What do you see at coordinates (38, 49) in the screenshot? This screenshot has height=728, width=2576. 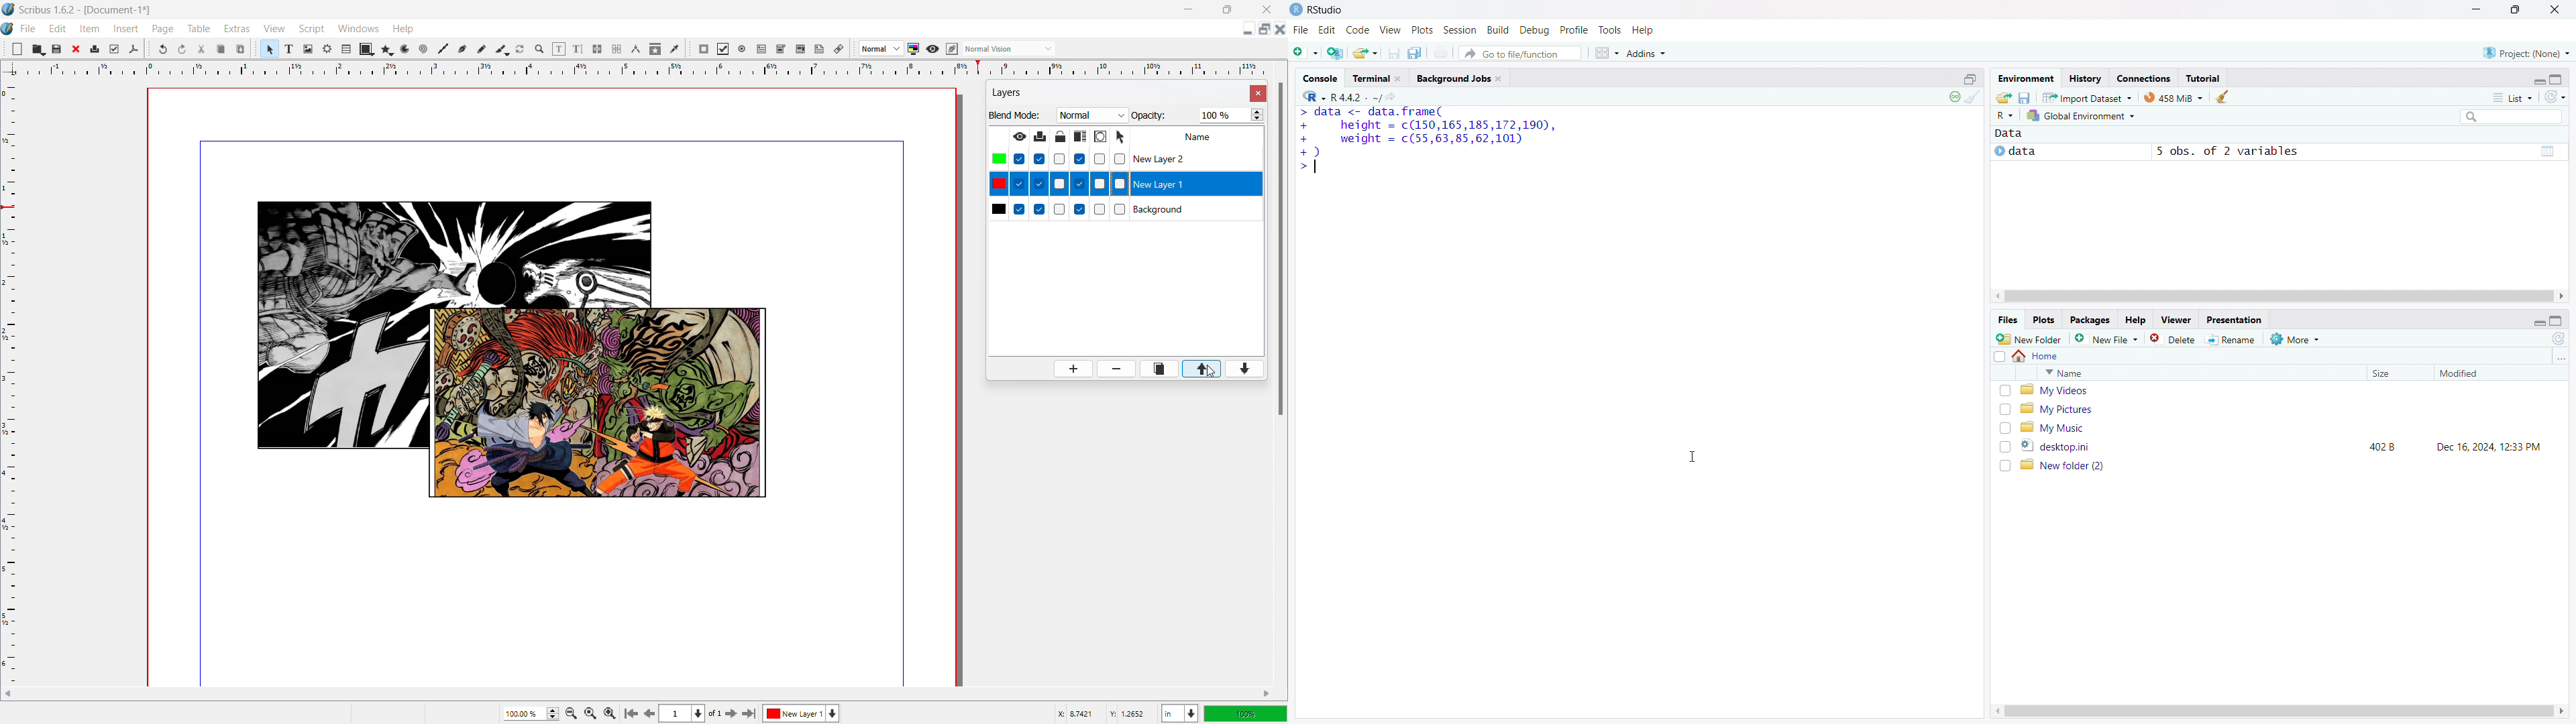 I see `open` at bounding box center [38, 49].